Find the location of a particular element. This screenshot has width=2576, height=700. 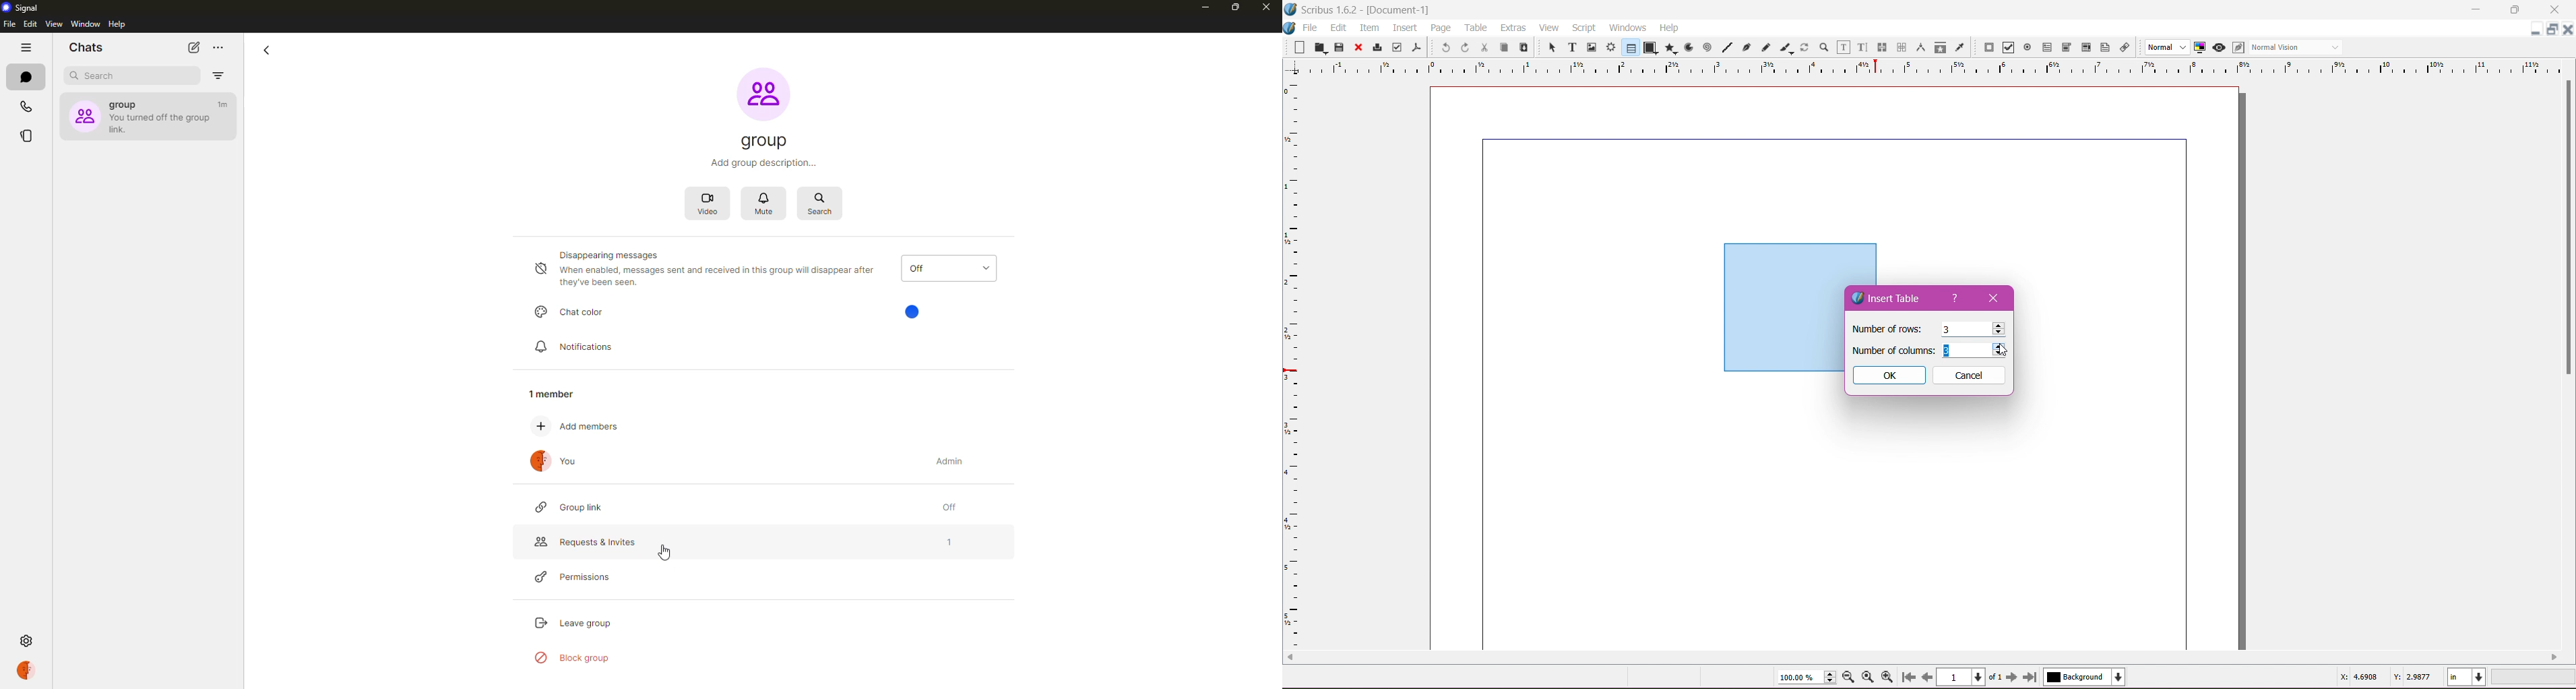

Redo is located at coordinates (1463, 47).